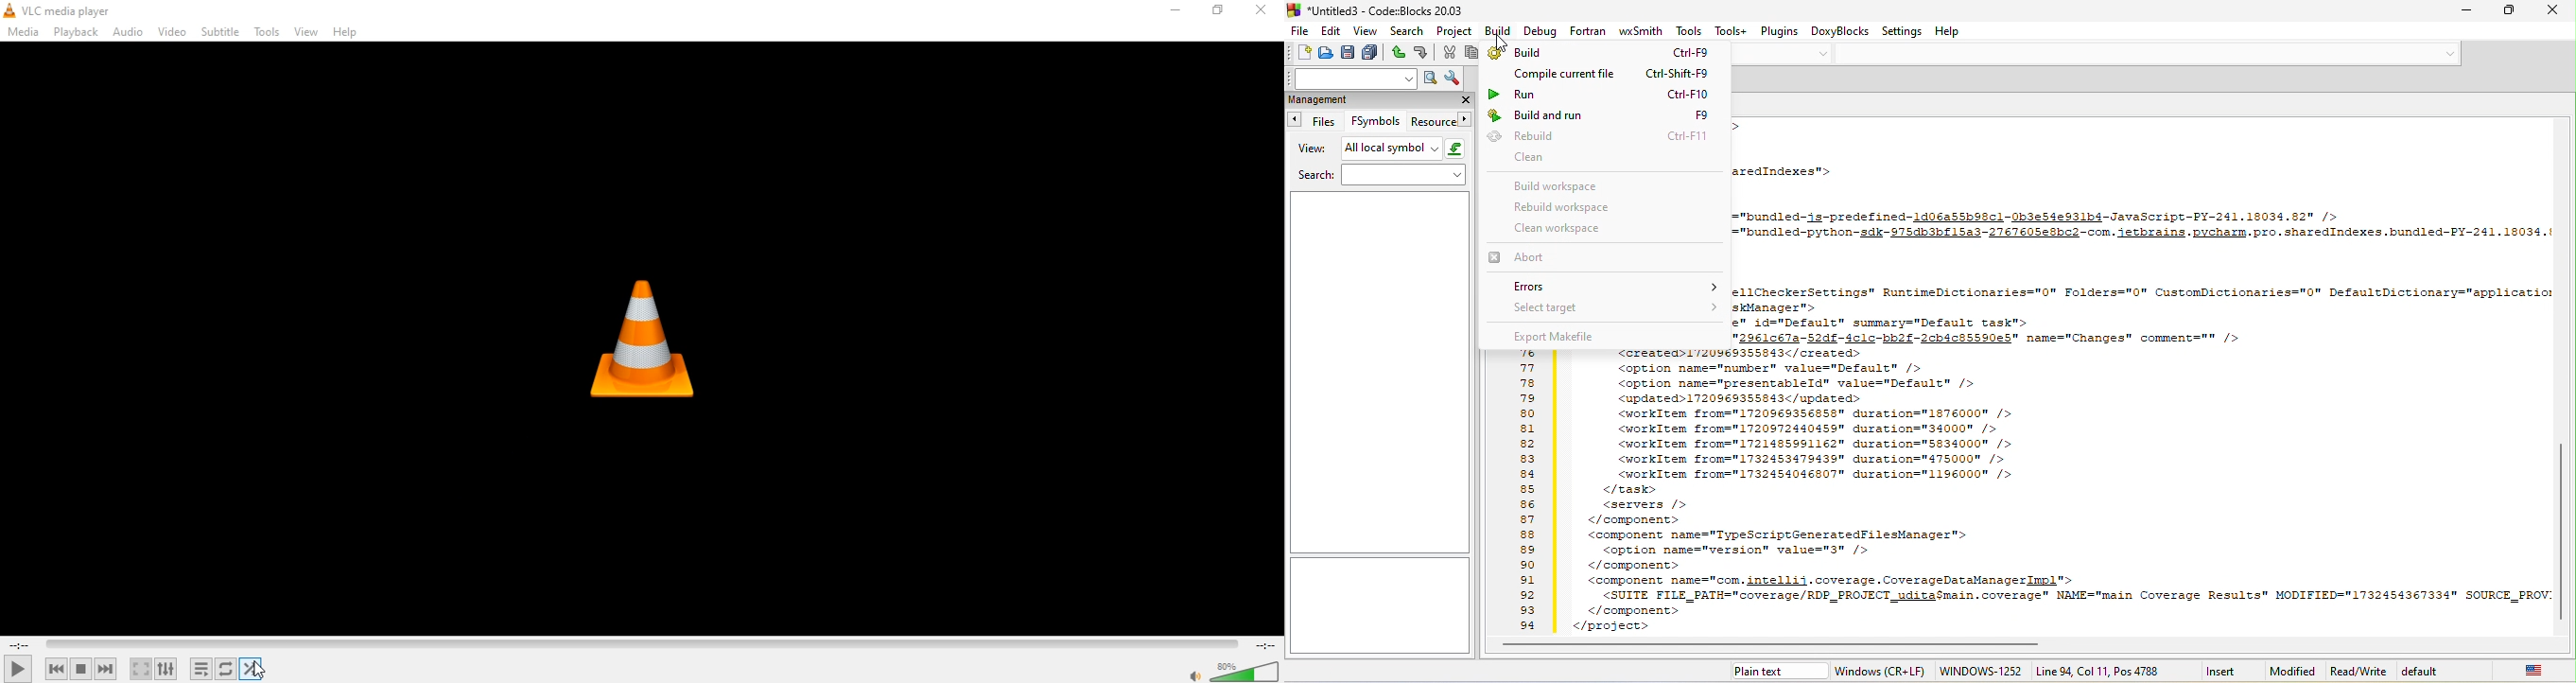 The width and height of the screenshot is (2576, 700). Describe the element at coordinates (1687, 30) in the screenshot. I see `tools` at that location.